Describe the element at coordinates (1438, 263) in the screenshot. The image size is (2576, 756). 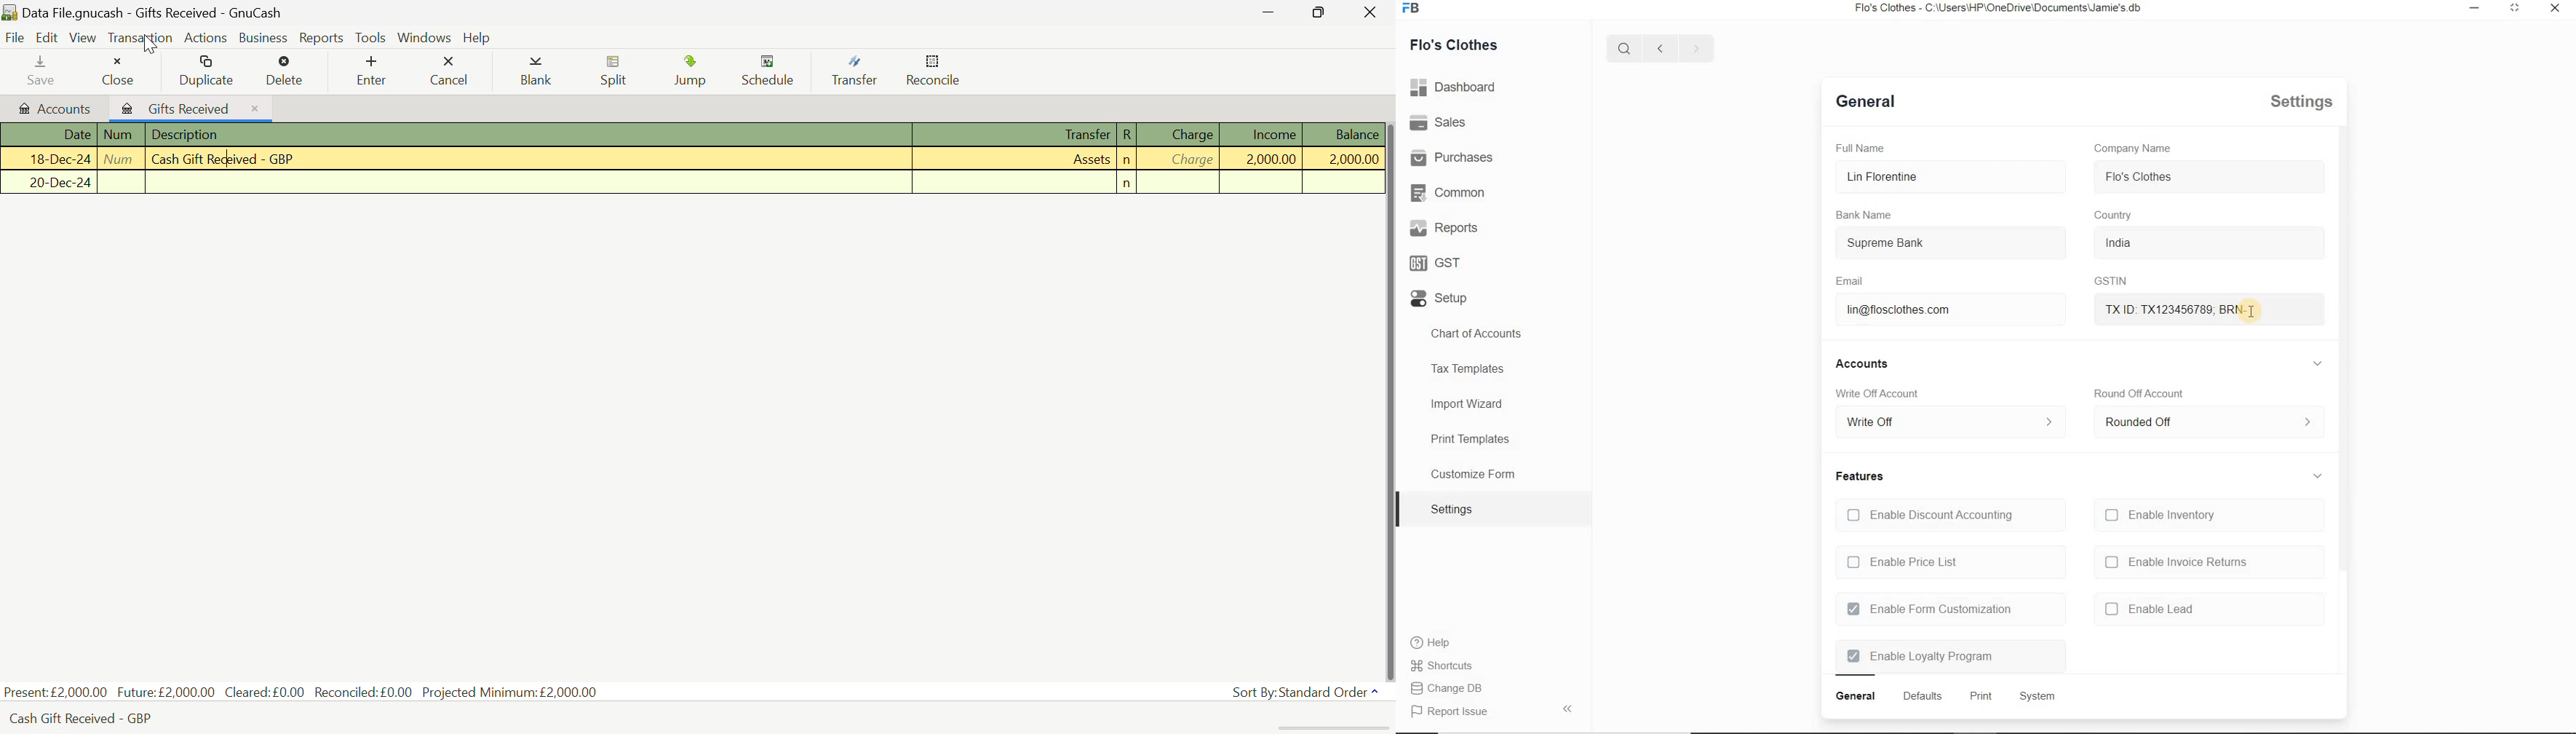
I see `GST` at that location.